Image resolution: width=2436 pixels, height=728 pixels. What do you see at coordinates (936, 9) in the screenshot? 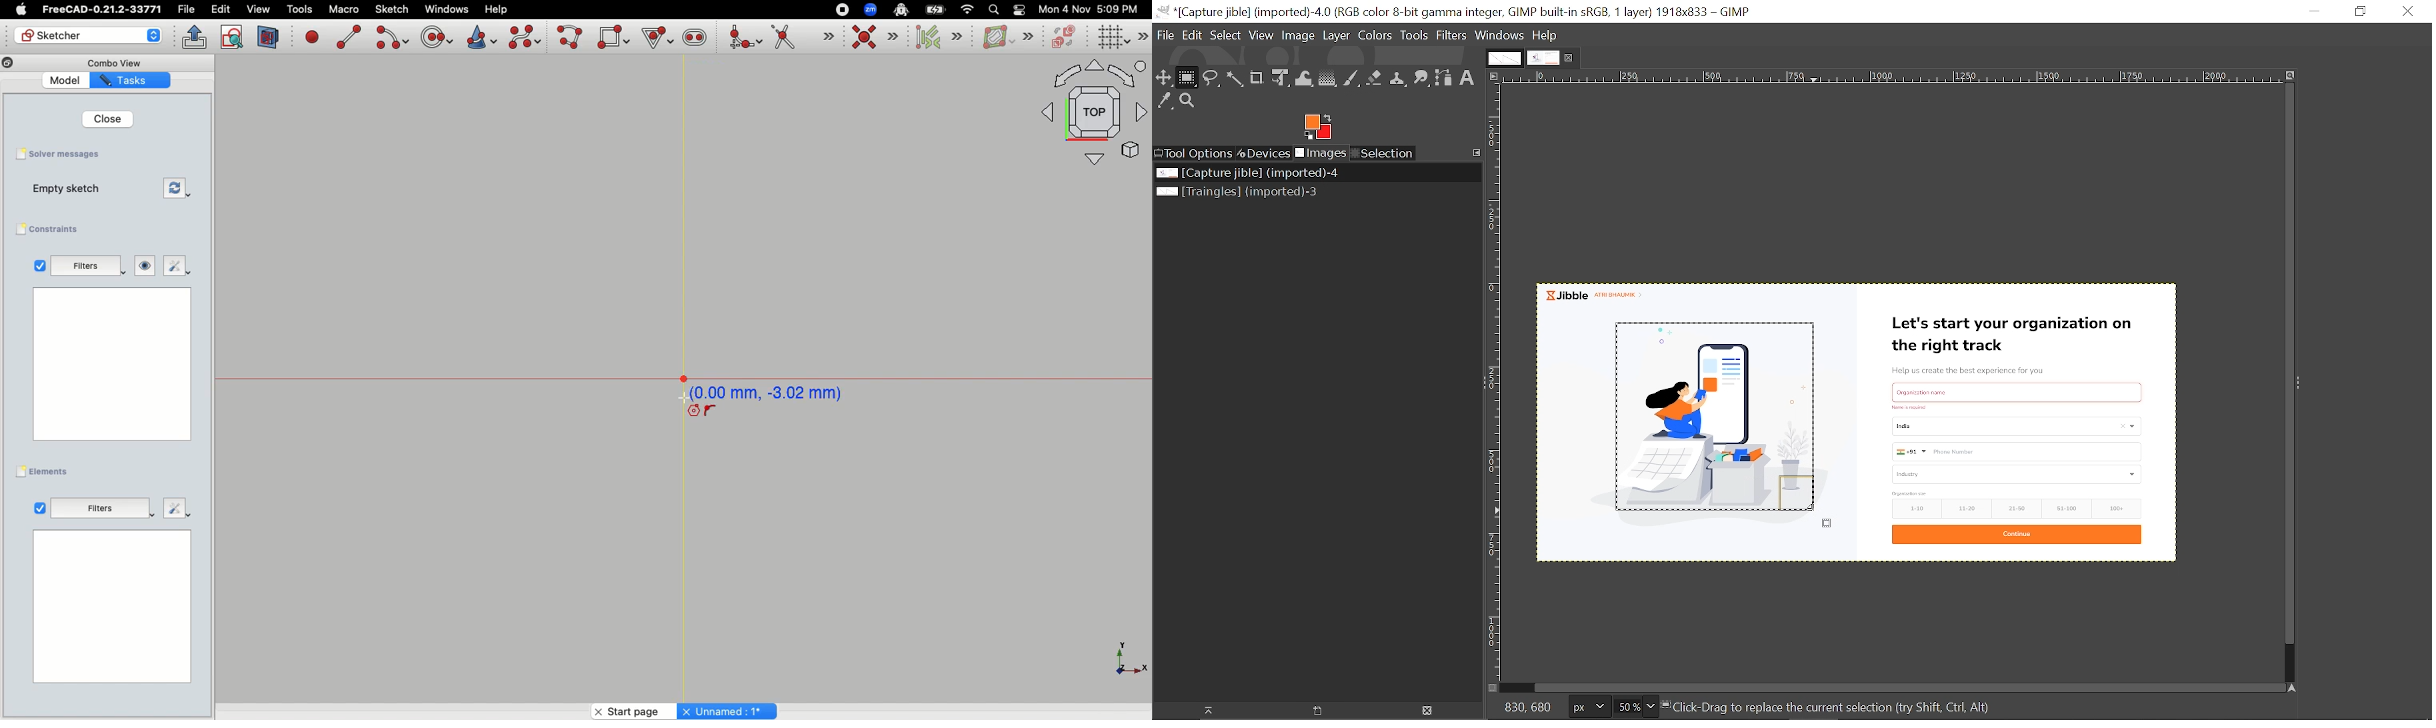
I see `Battery` at bounding box center [936, 9].